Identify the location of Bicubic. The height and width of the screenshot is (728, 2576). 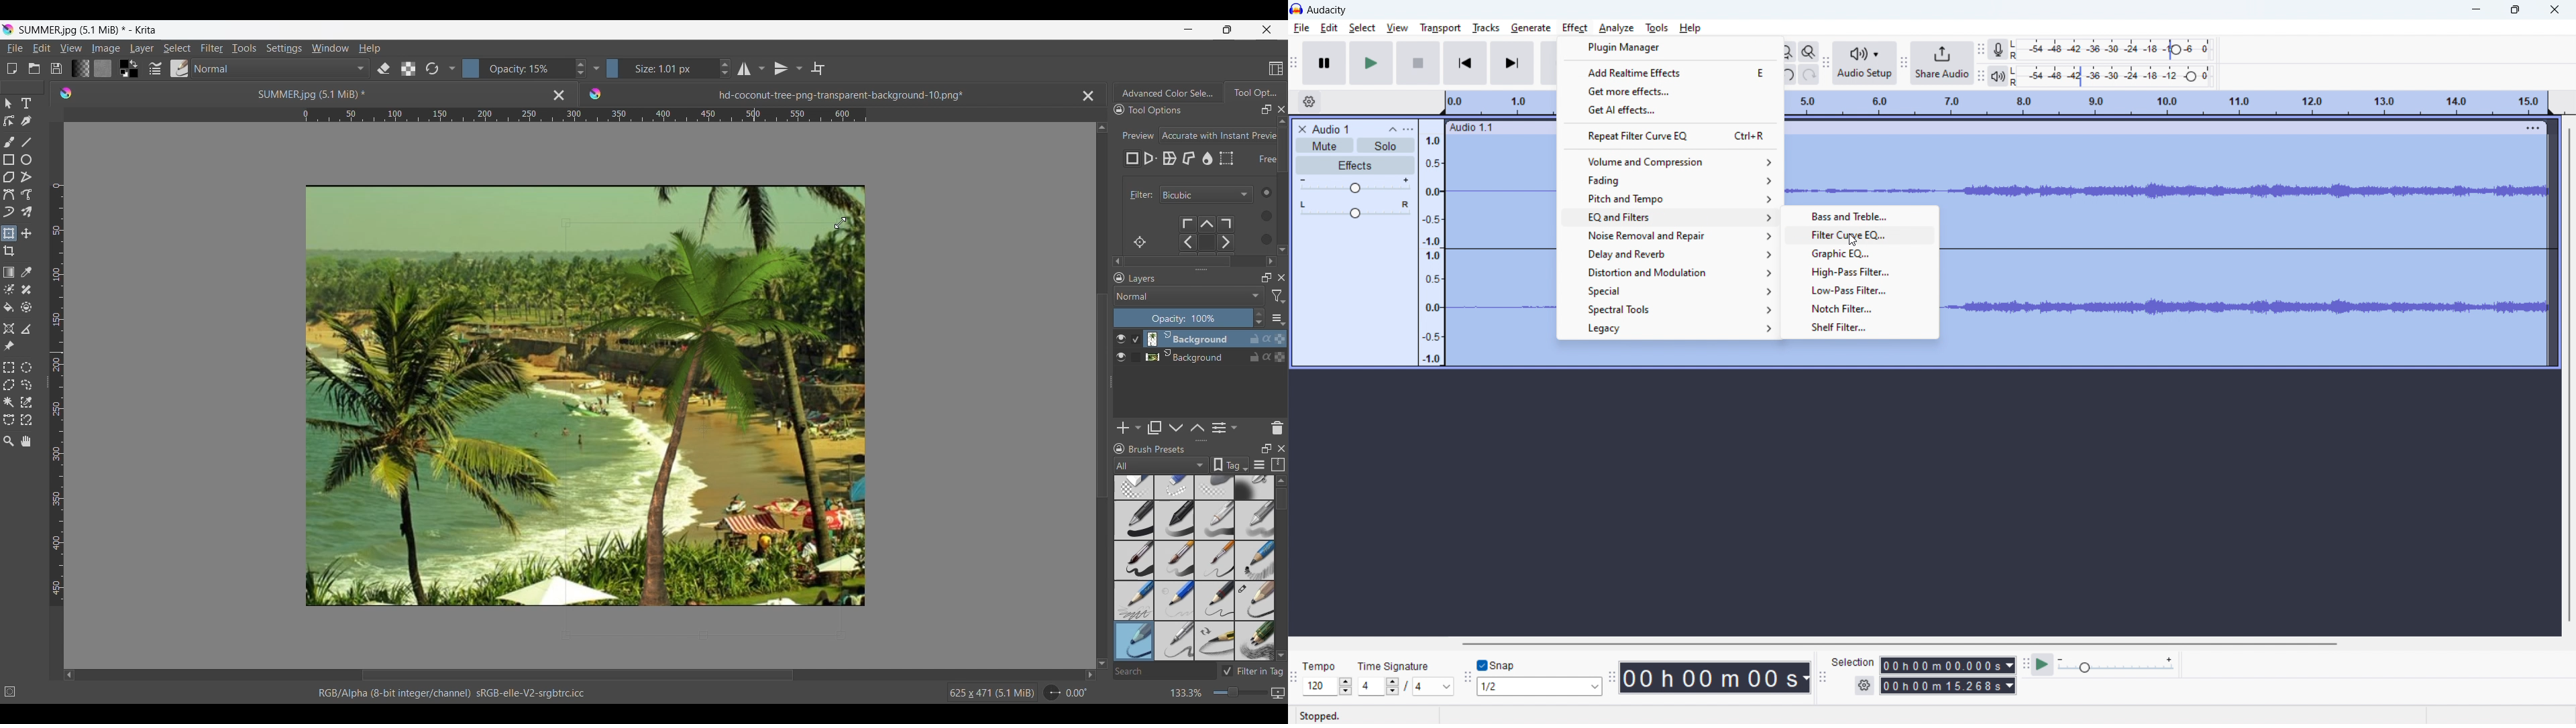
(1206, 195).